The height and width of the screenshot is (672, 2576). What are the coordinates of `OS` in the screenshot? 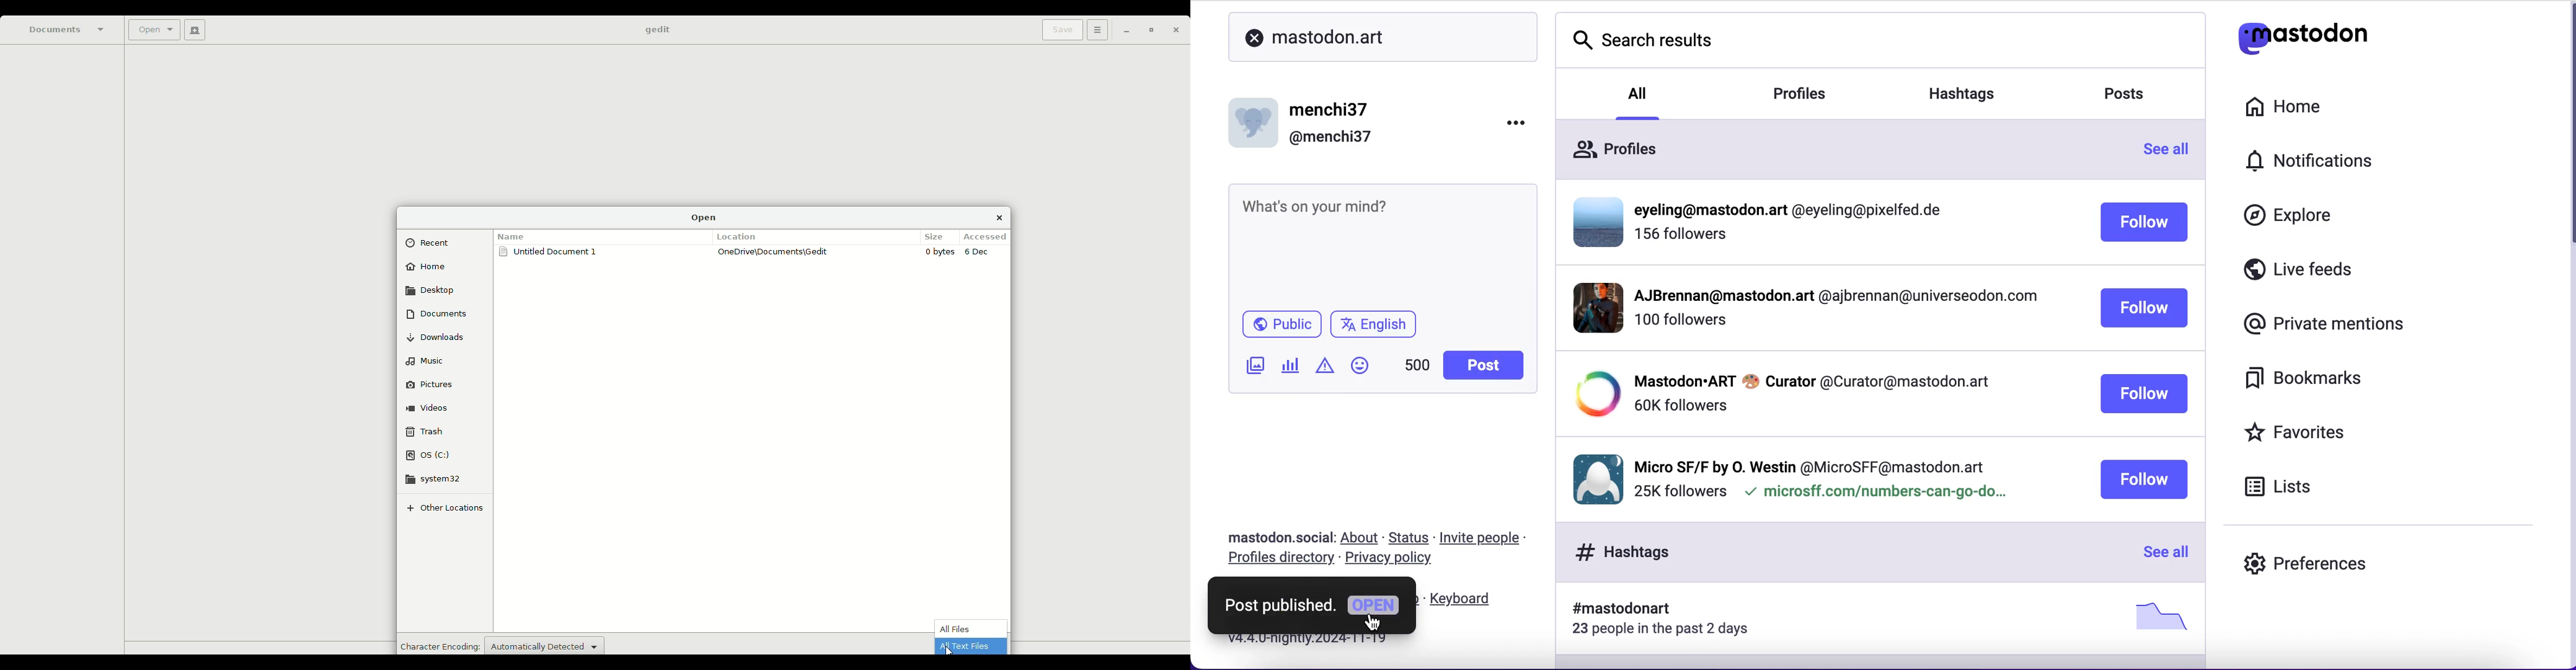 It's located at (430, 455).